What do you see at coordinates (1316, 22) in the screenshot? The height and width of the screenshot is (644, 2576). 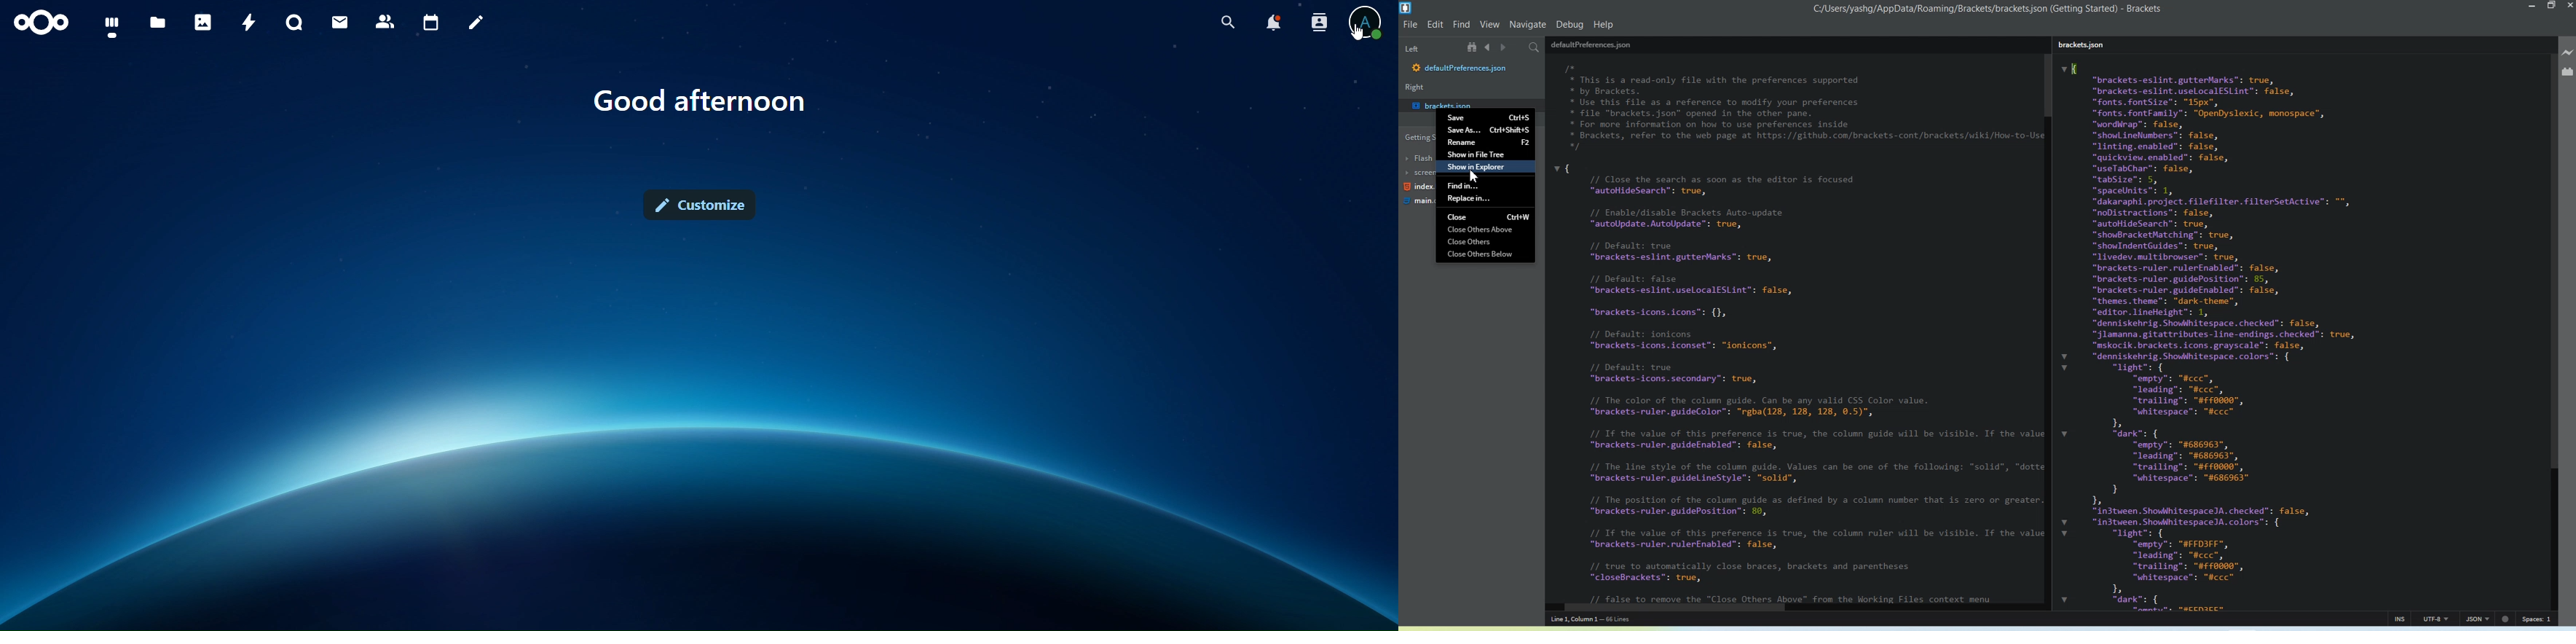 I see `notification` at bounding box center [1316, 22].